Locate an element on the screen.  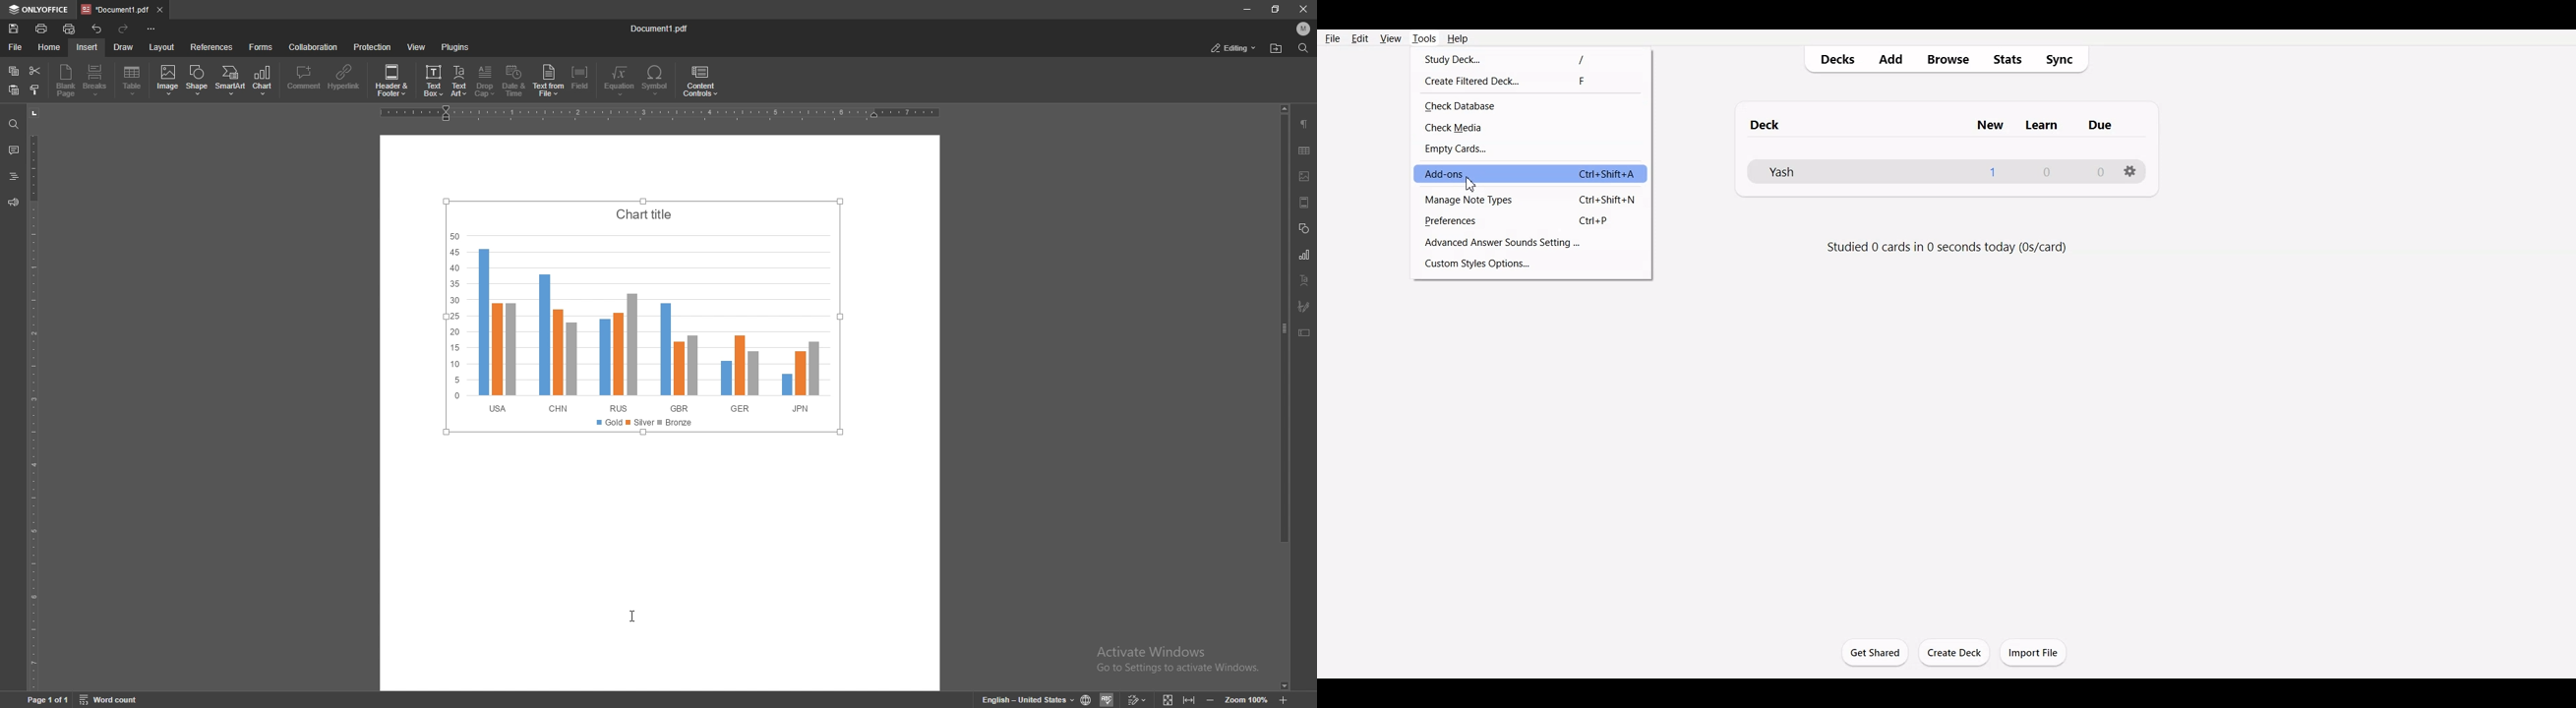
profile is located at coordinates (1305, 28).